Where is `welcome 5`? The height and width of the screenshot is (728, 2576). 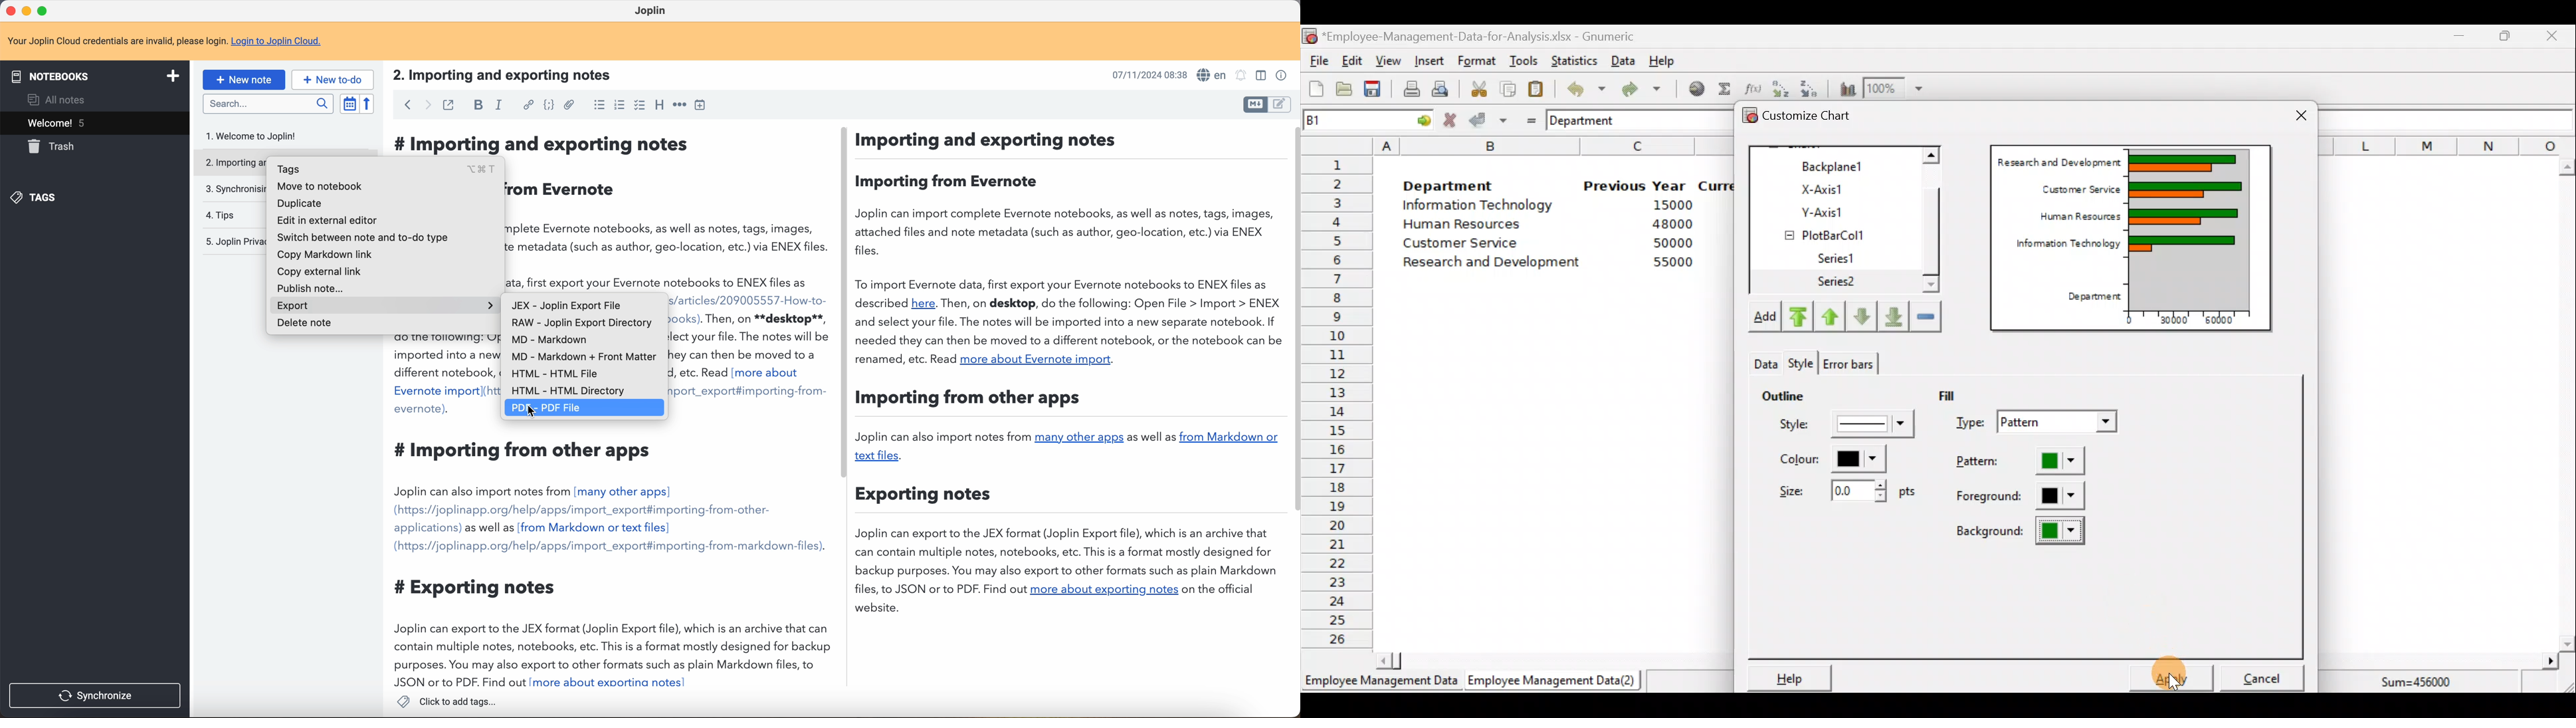
welcome 5 is located at coordinates (97, 124).